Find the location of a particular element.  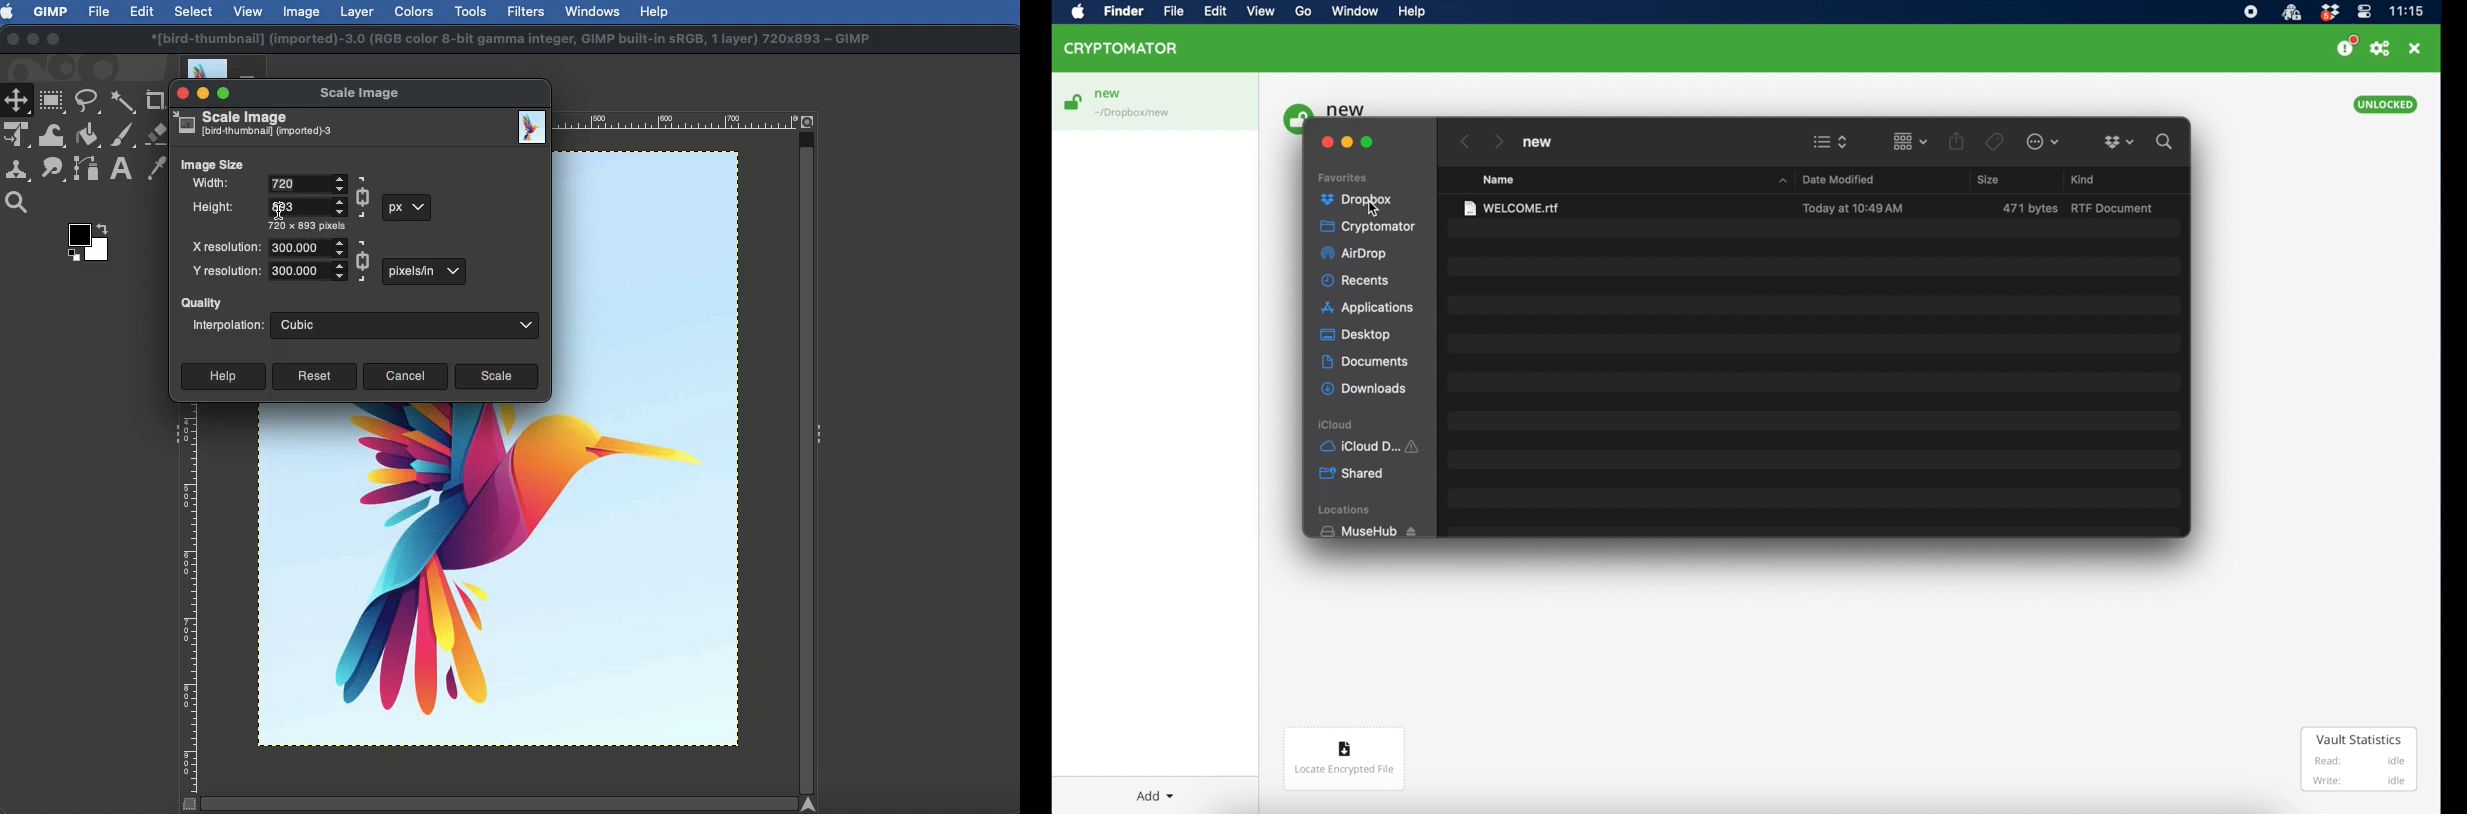

Edit is located at coordinates (141, 11).